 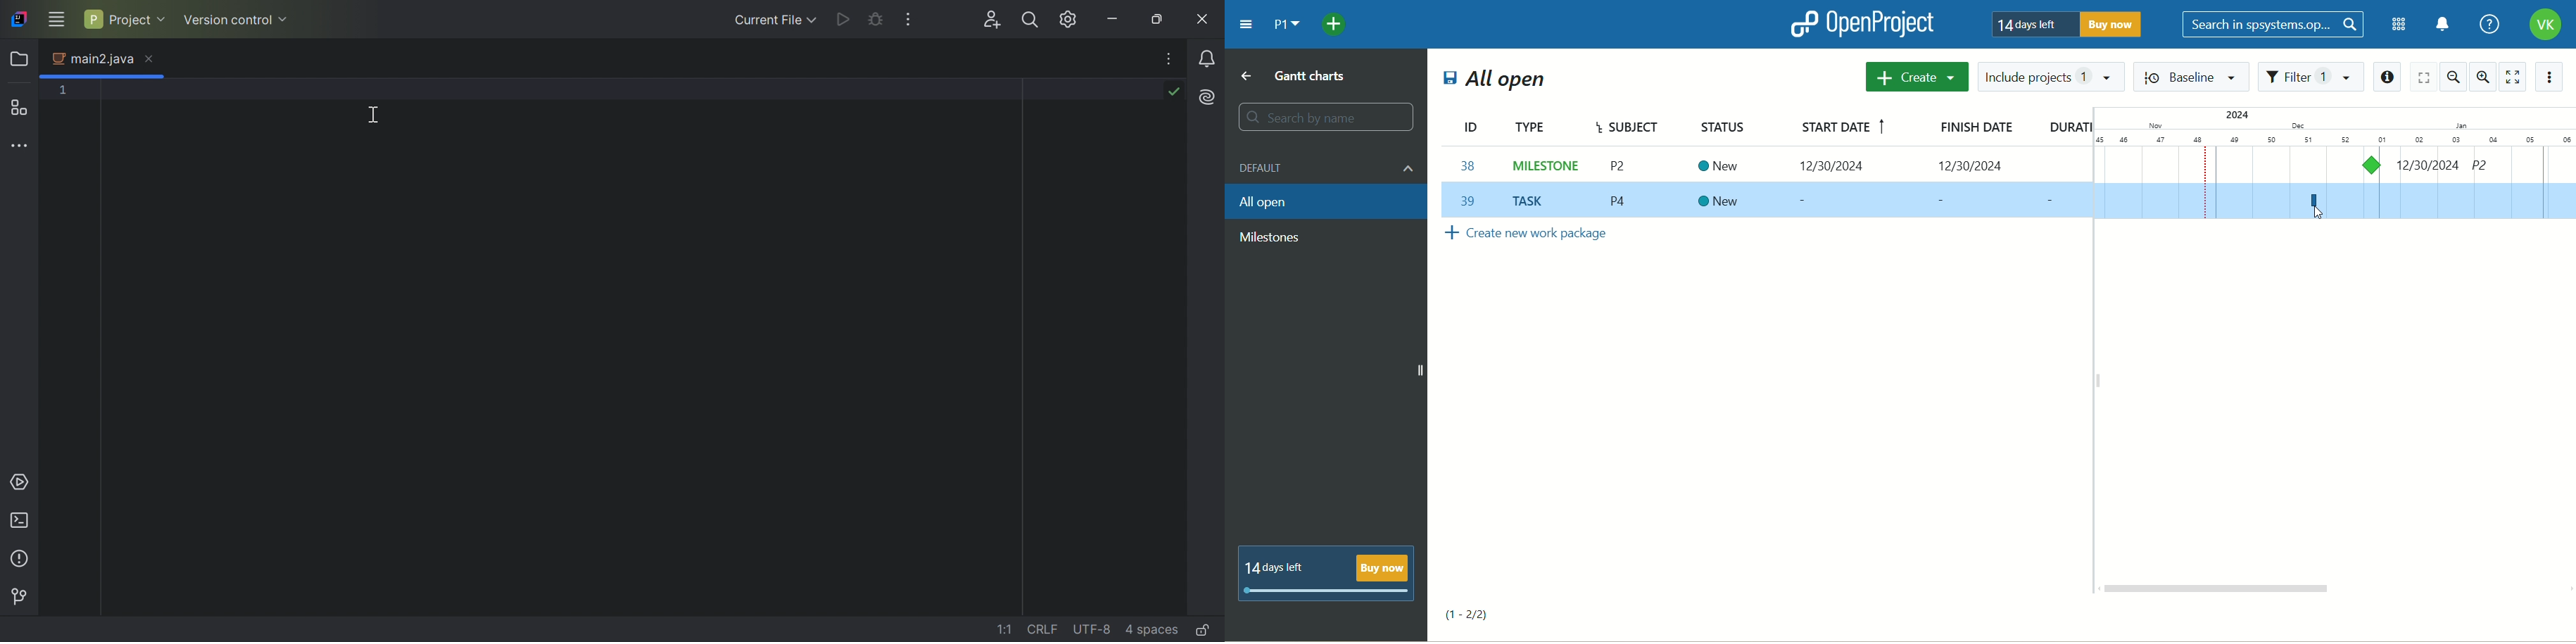 I want to click on -, so click(x=1811, y=202).